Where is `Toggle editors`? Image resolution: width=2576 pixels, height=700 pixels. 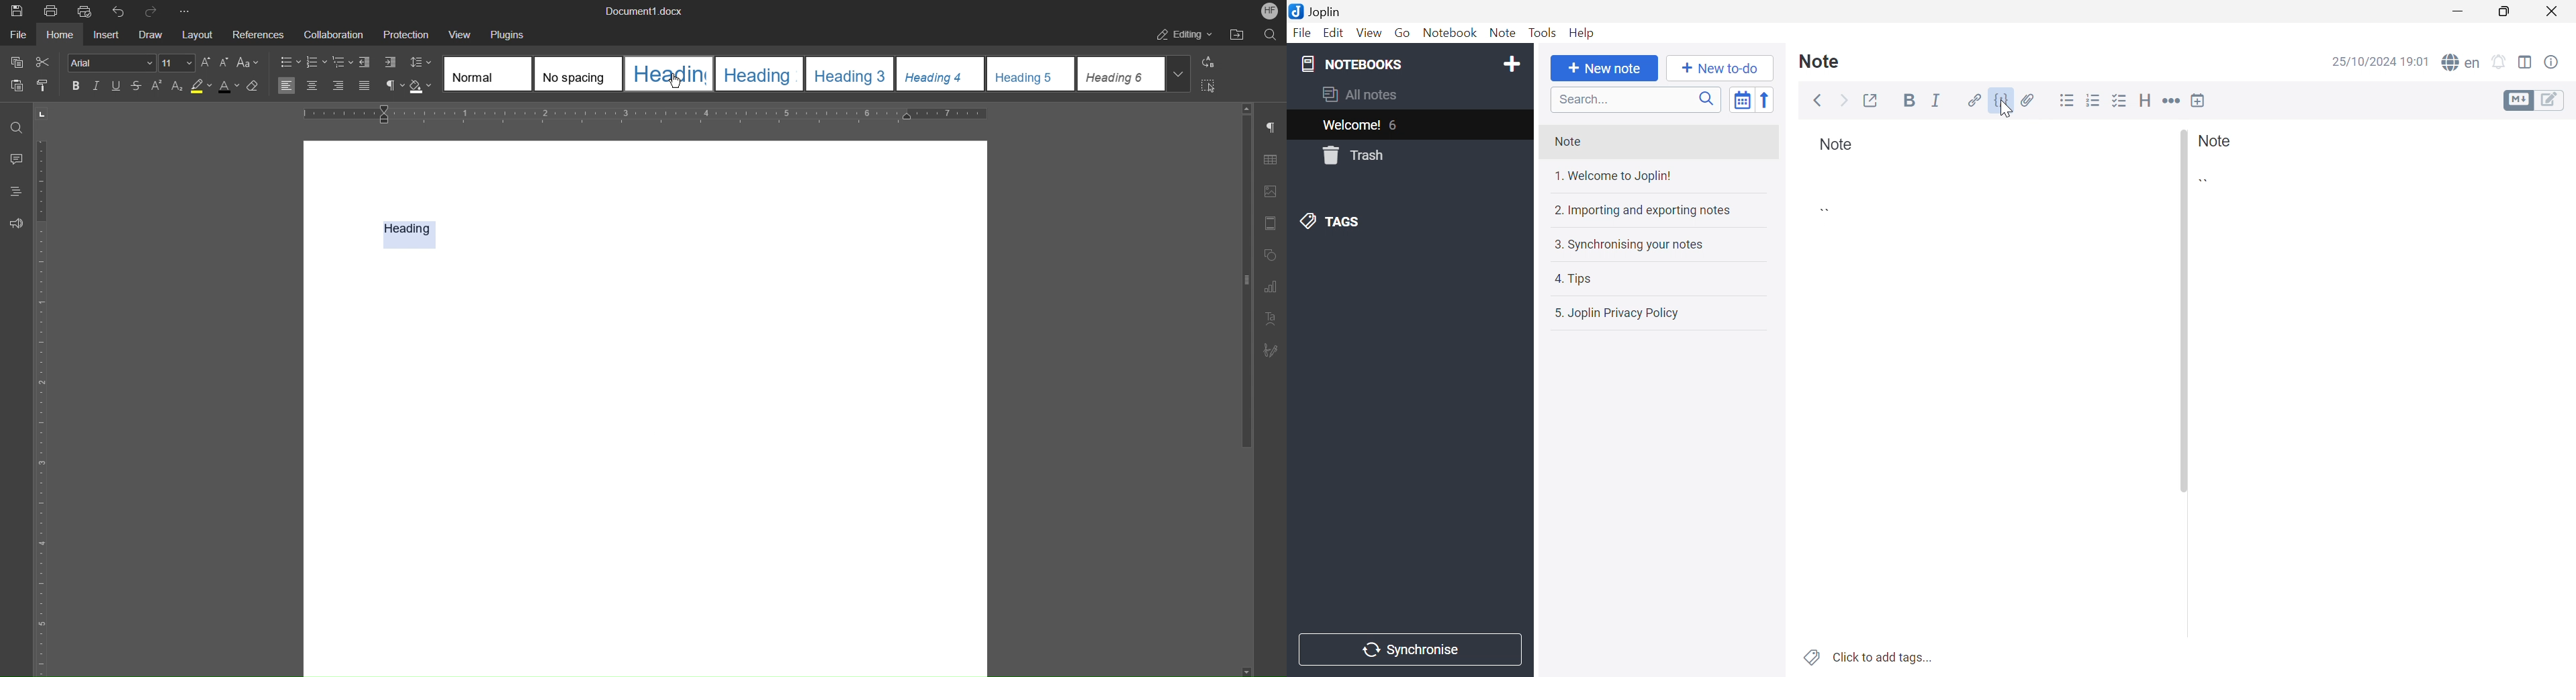
Toggle editors is located at coordinates (2532, 100).